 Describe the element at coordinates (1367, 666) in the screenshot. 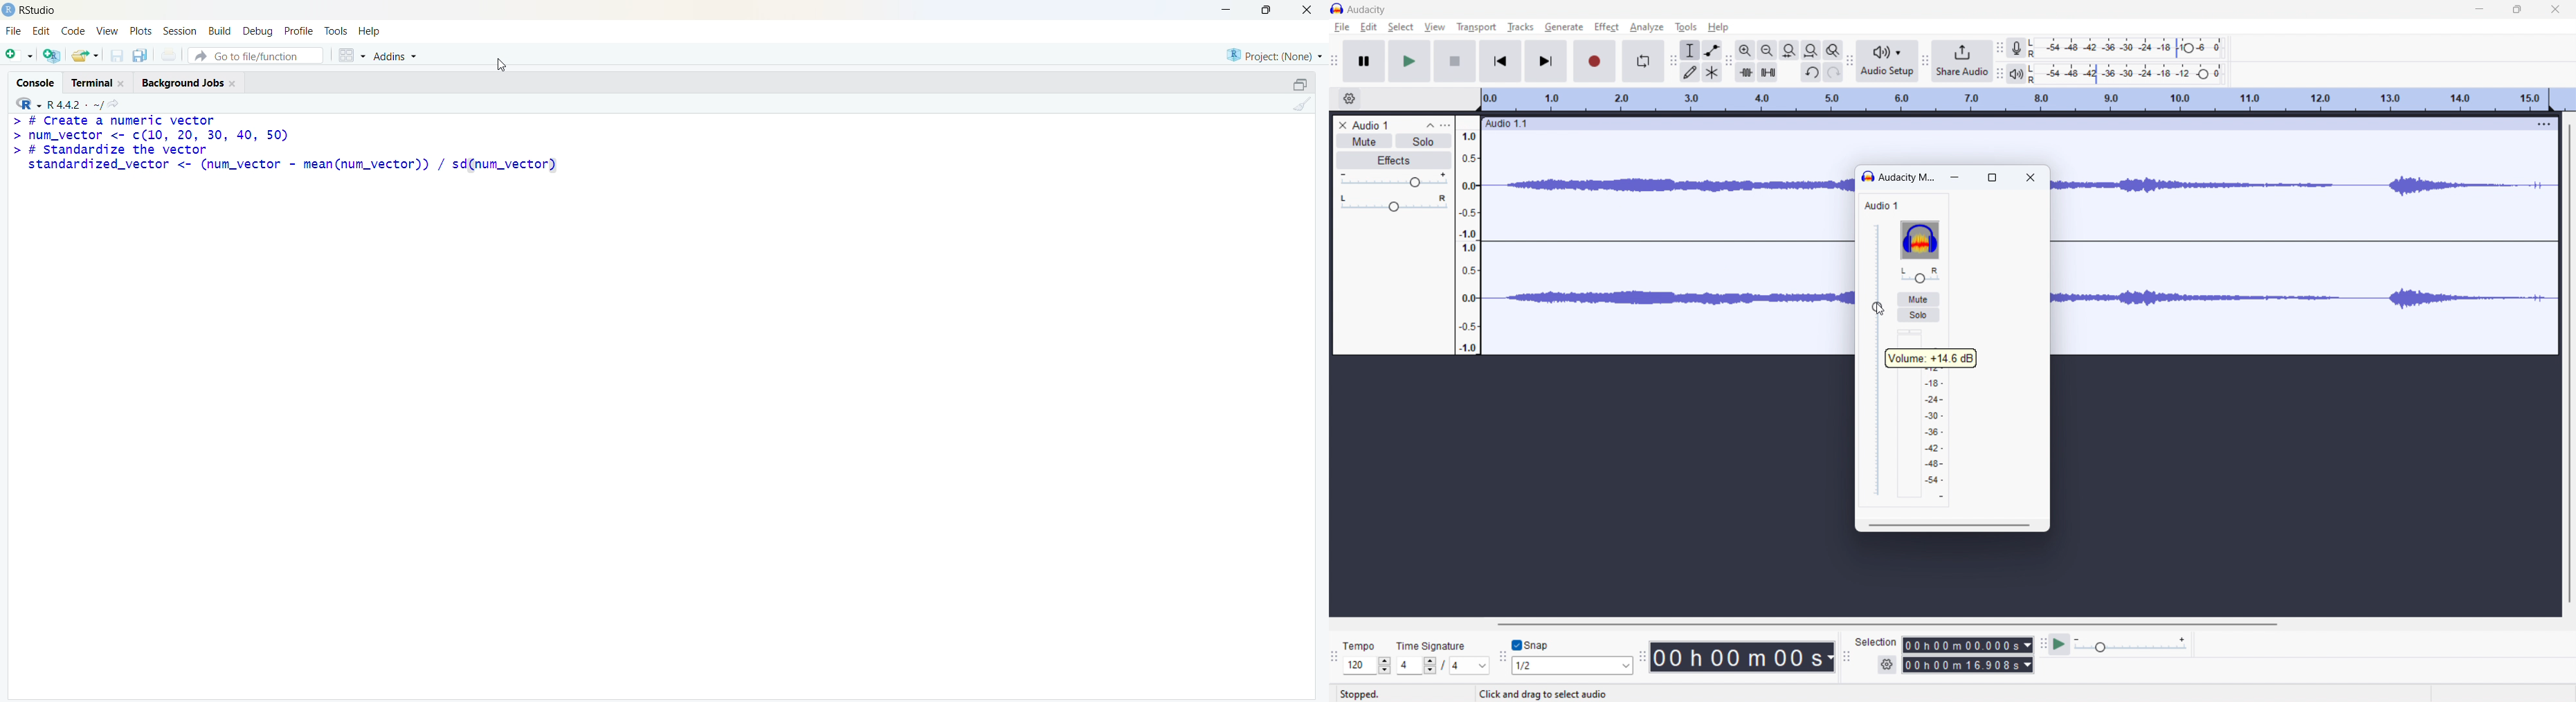

I see `select tempo` at that location.